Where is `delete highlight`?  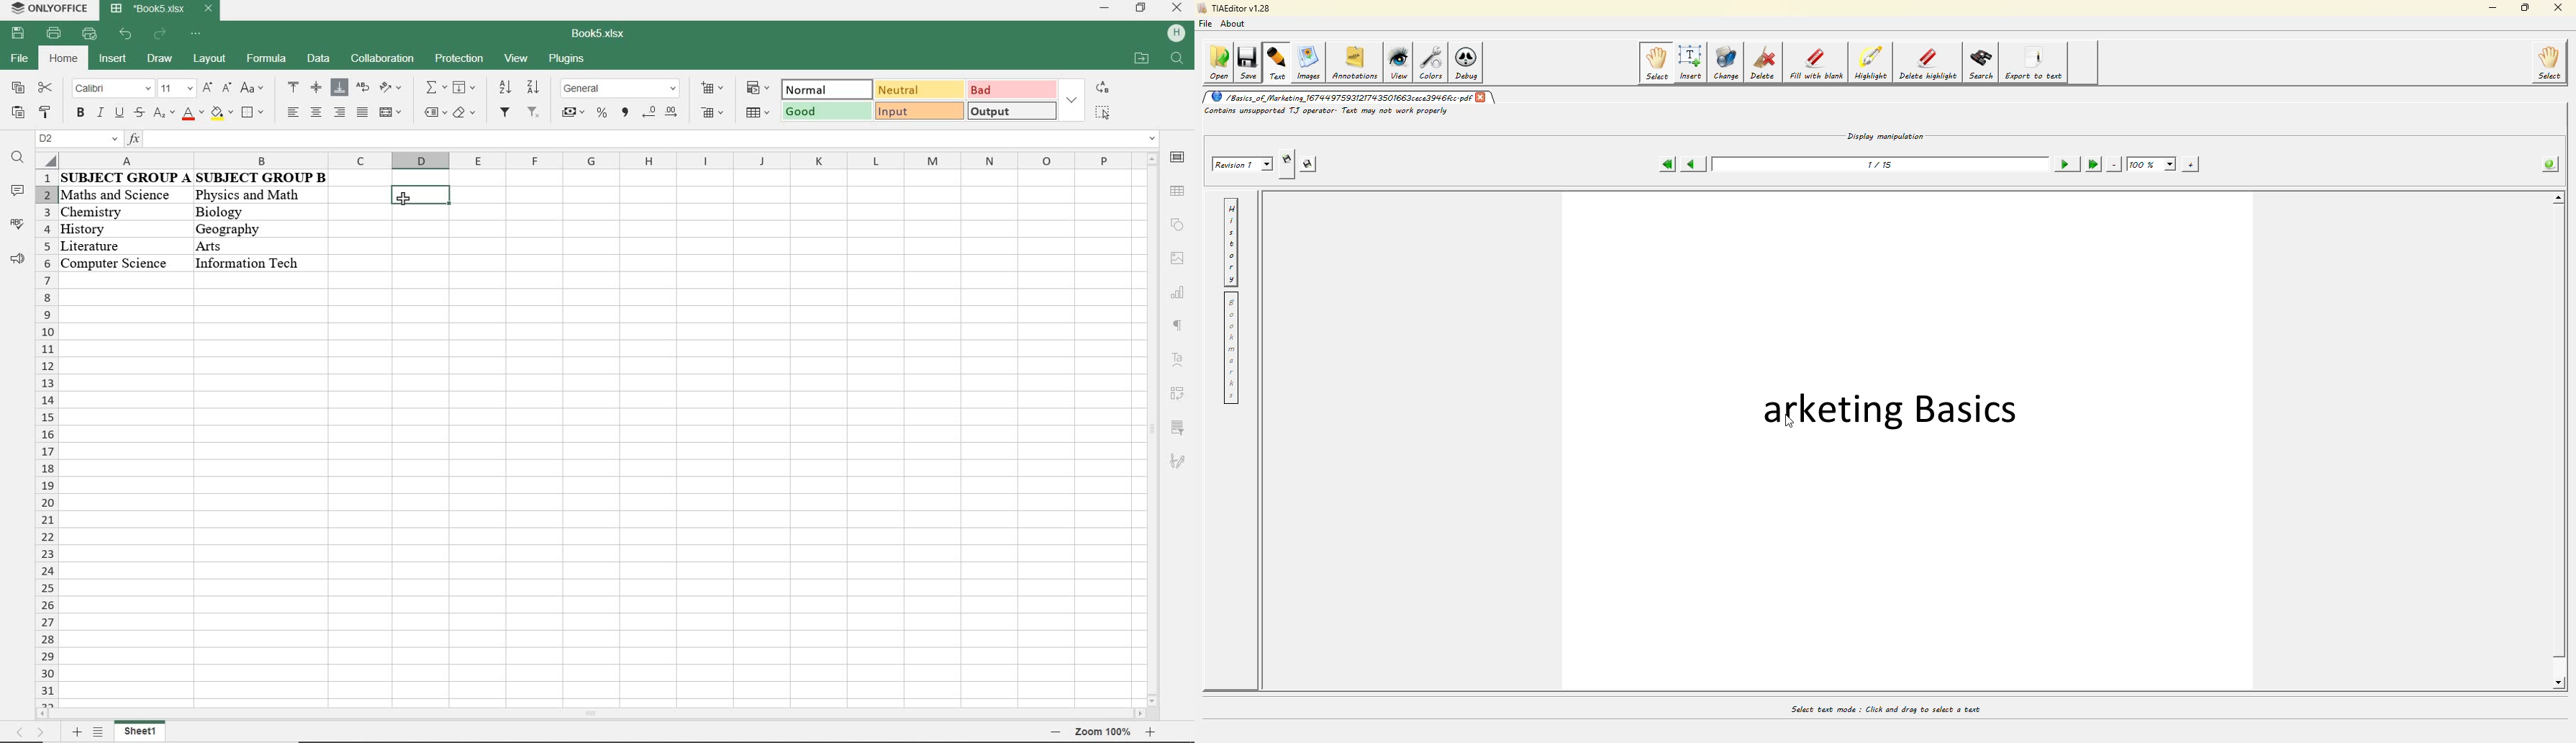
delete highlight is located at coordinates (1927, 63).